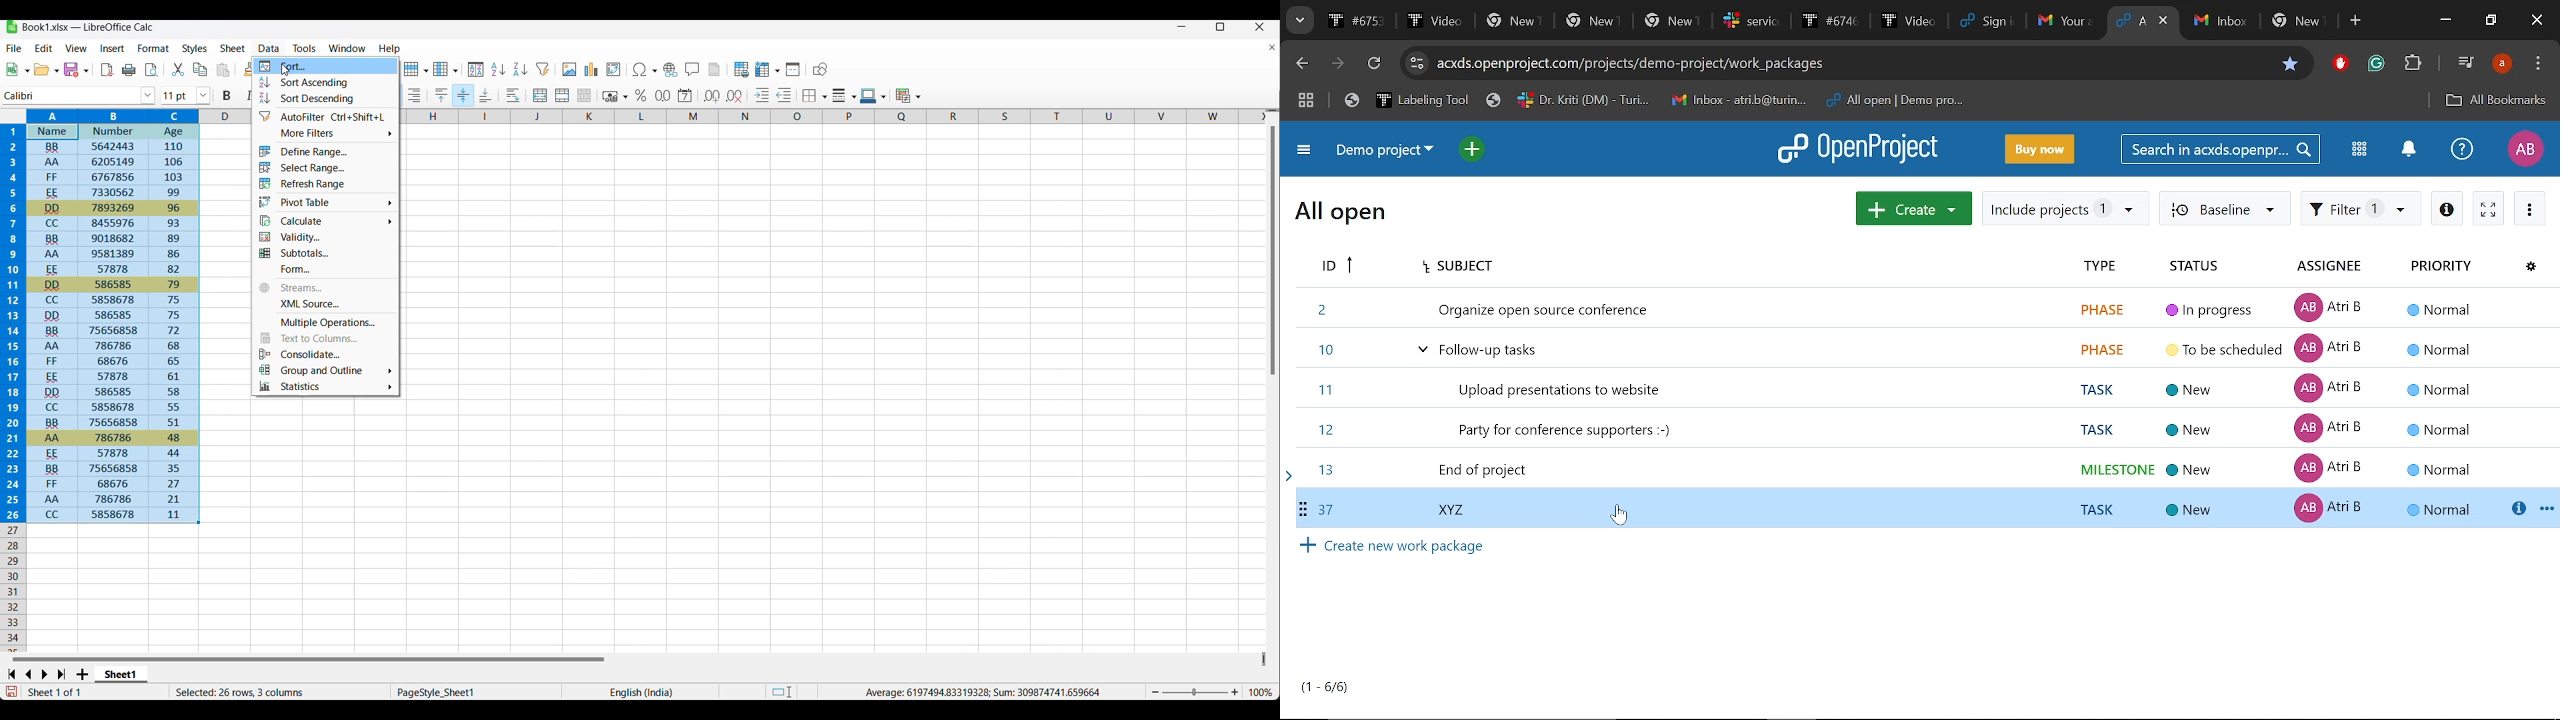  What do you see at coordinates (101, 316) in the screenshot?
I see `Current selection highlighted` at bounding box center [101, 316].